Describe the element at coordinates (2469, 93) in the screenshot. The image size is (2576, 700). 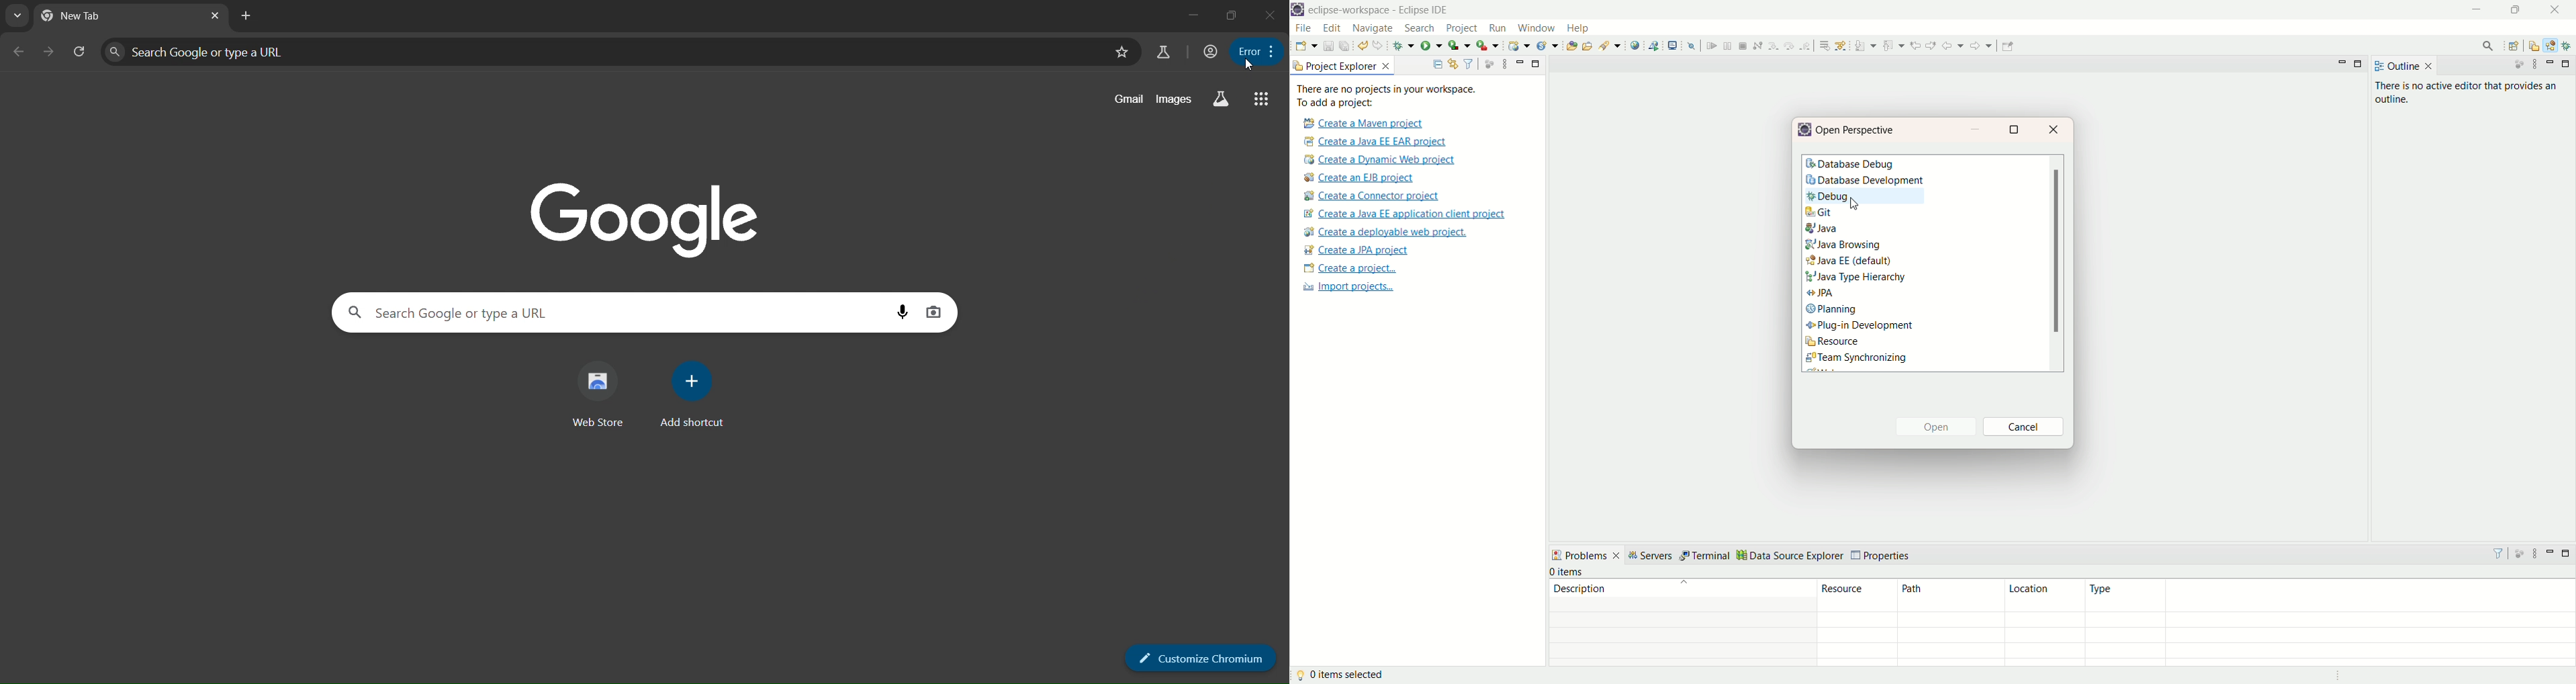
I see `there is no active editor that provides an outline` at that location.